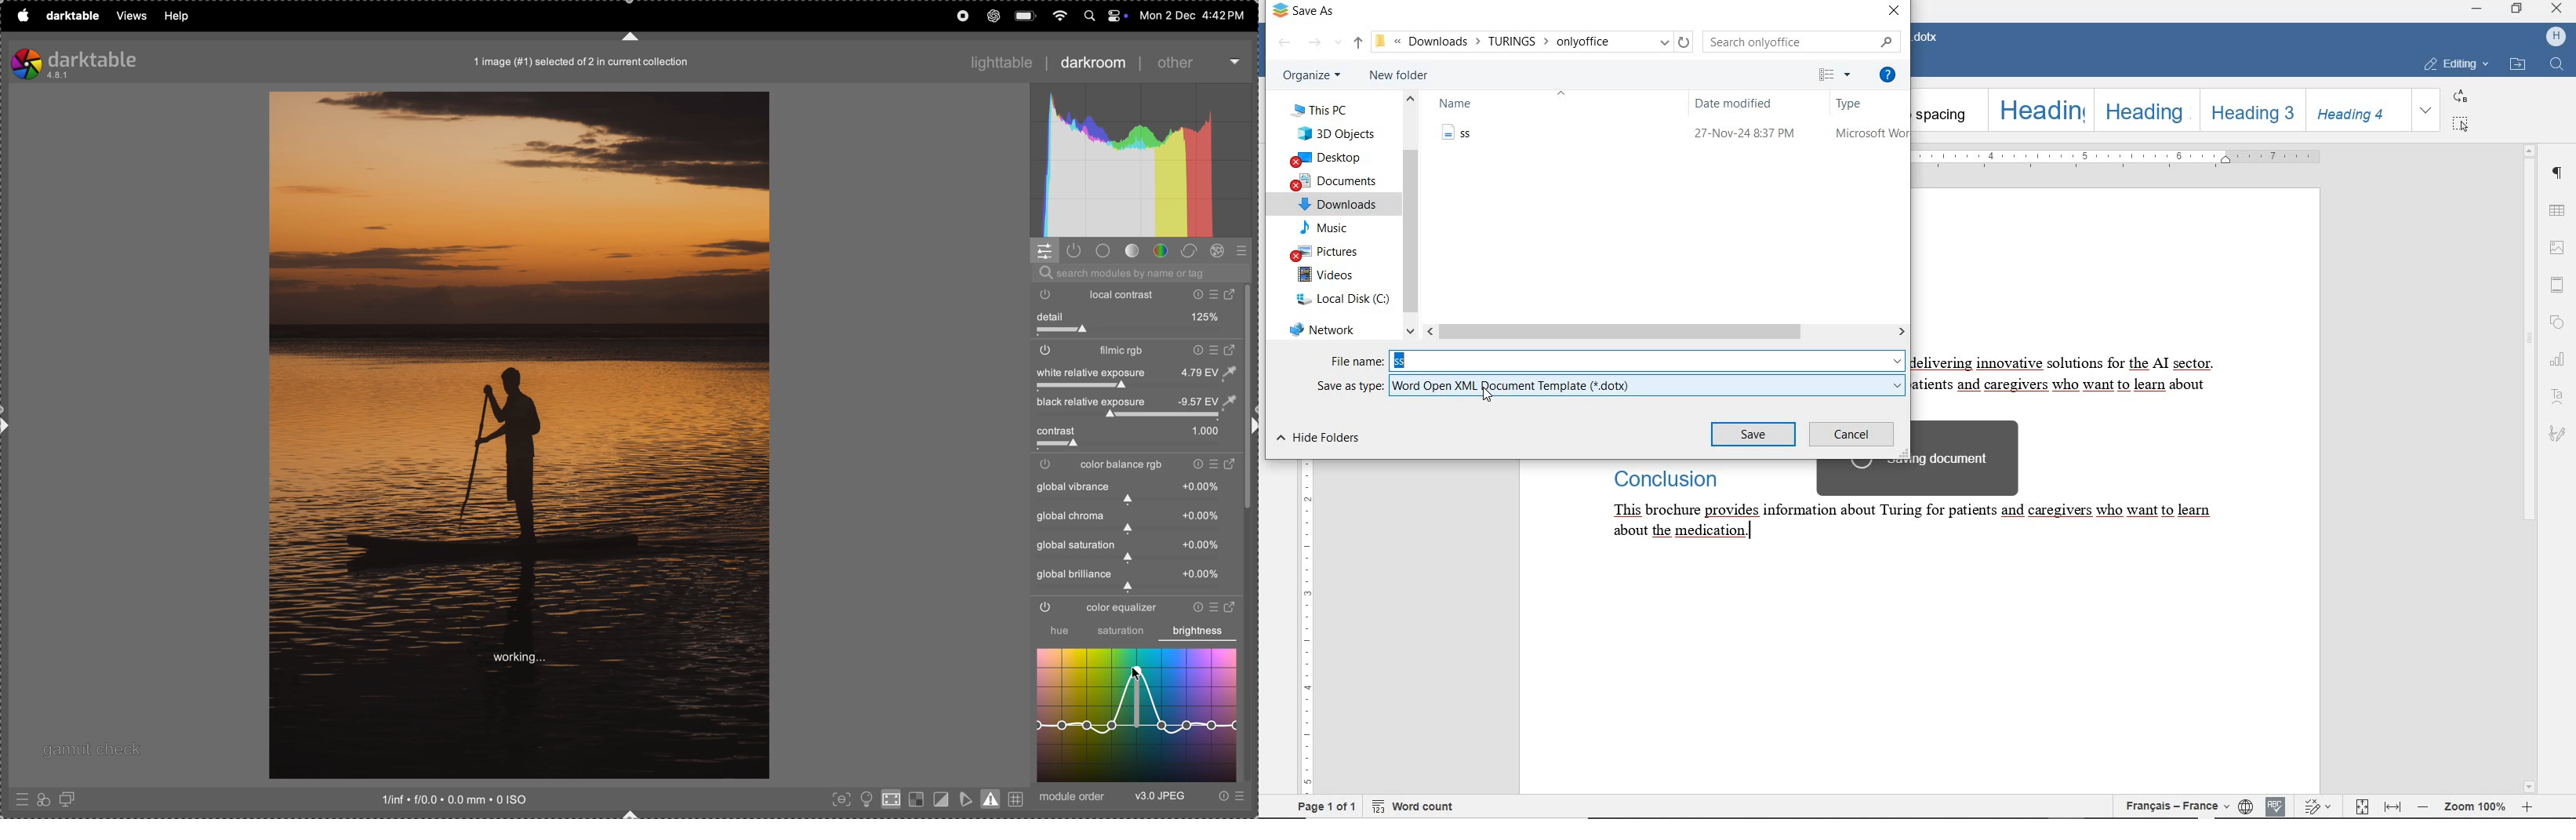 The image size is (2576, 840). Describe the element at coordinates (1330, 108) in the screenshot. I see `THIS PC` at that location.